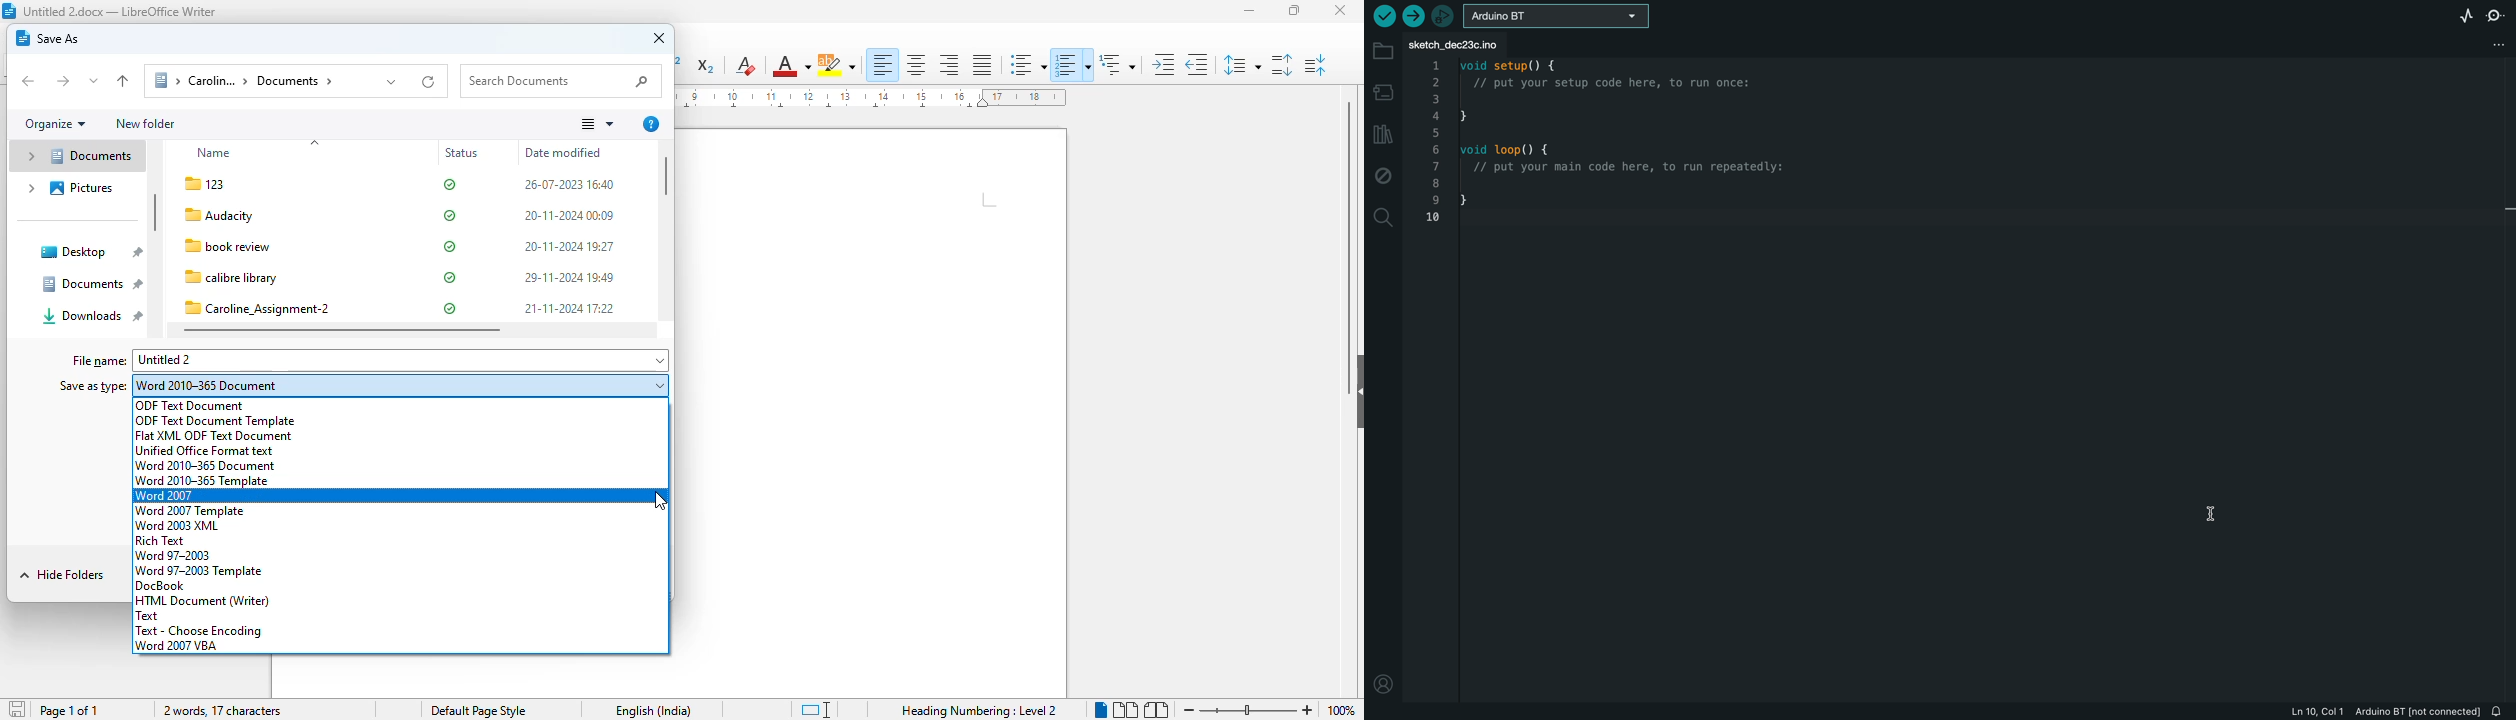 The width and height of the screenshot is (2520, 728). I want to click on title, so click(120, 11).